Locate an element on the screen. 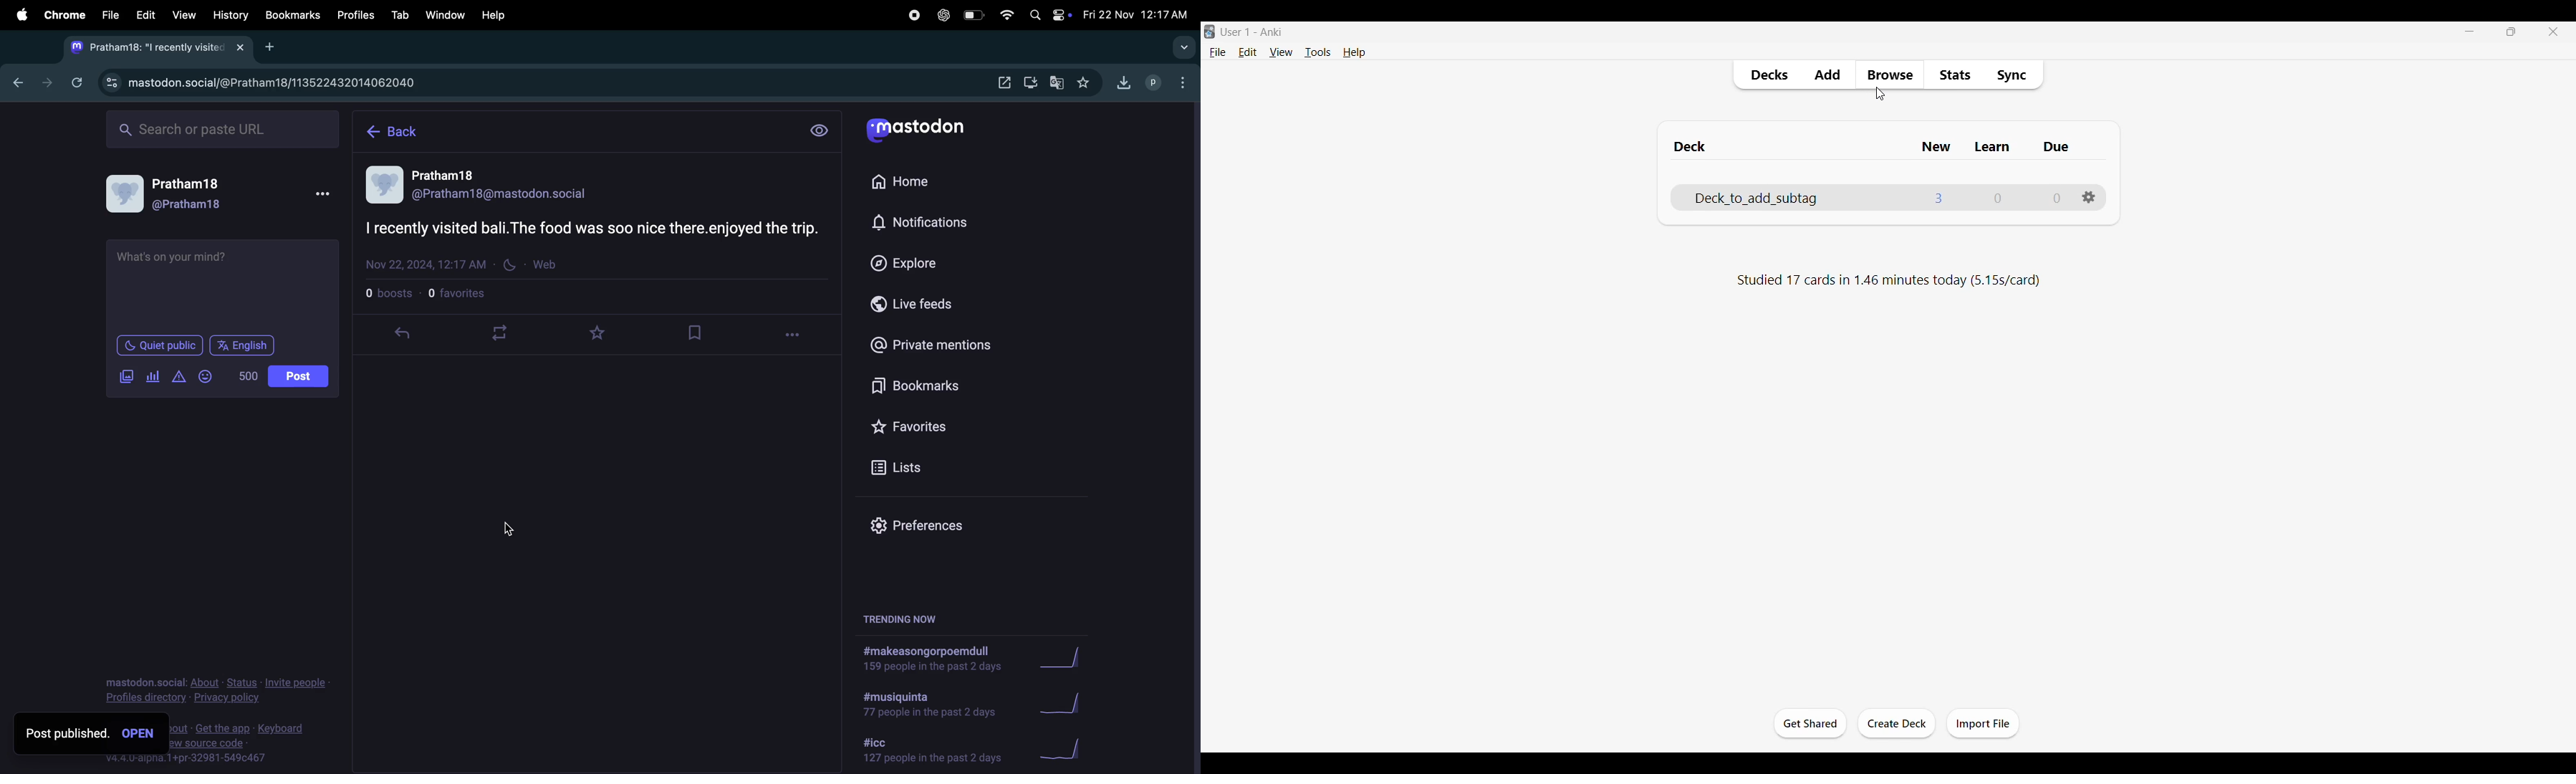 The height and width of the screenshot is (784, 2576). profile is located at coordinates (1151, 83).